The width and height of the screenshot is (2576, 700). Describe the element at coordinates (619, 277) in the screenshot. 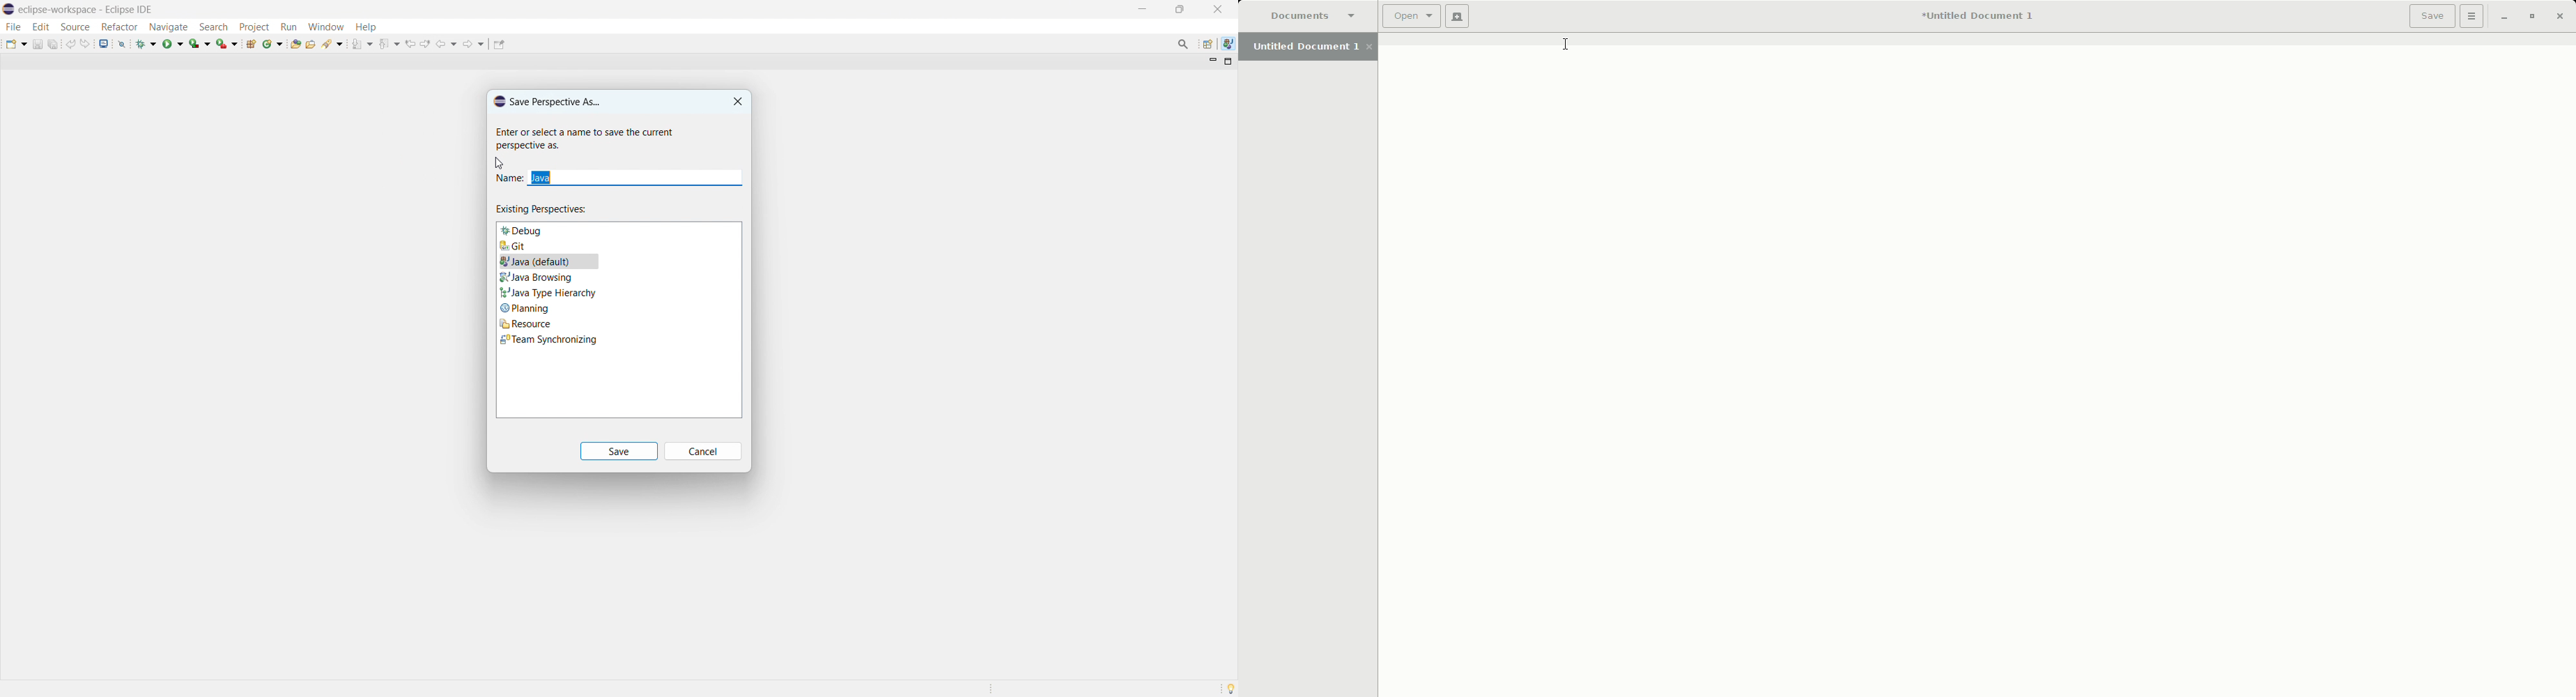

I see `Java browsing` at that location.